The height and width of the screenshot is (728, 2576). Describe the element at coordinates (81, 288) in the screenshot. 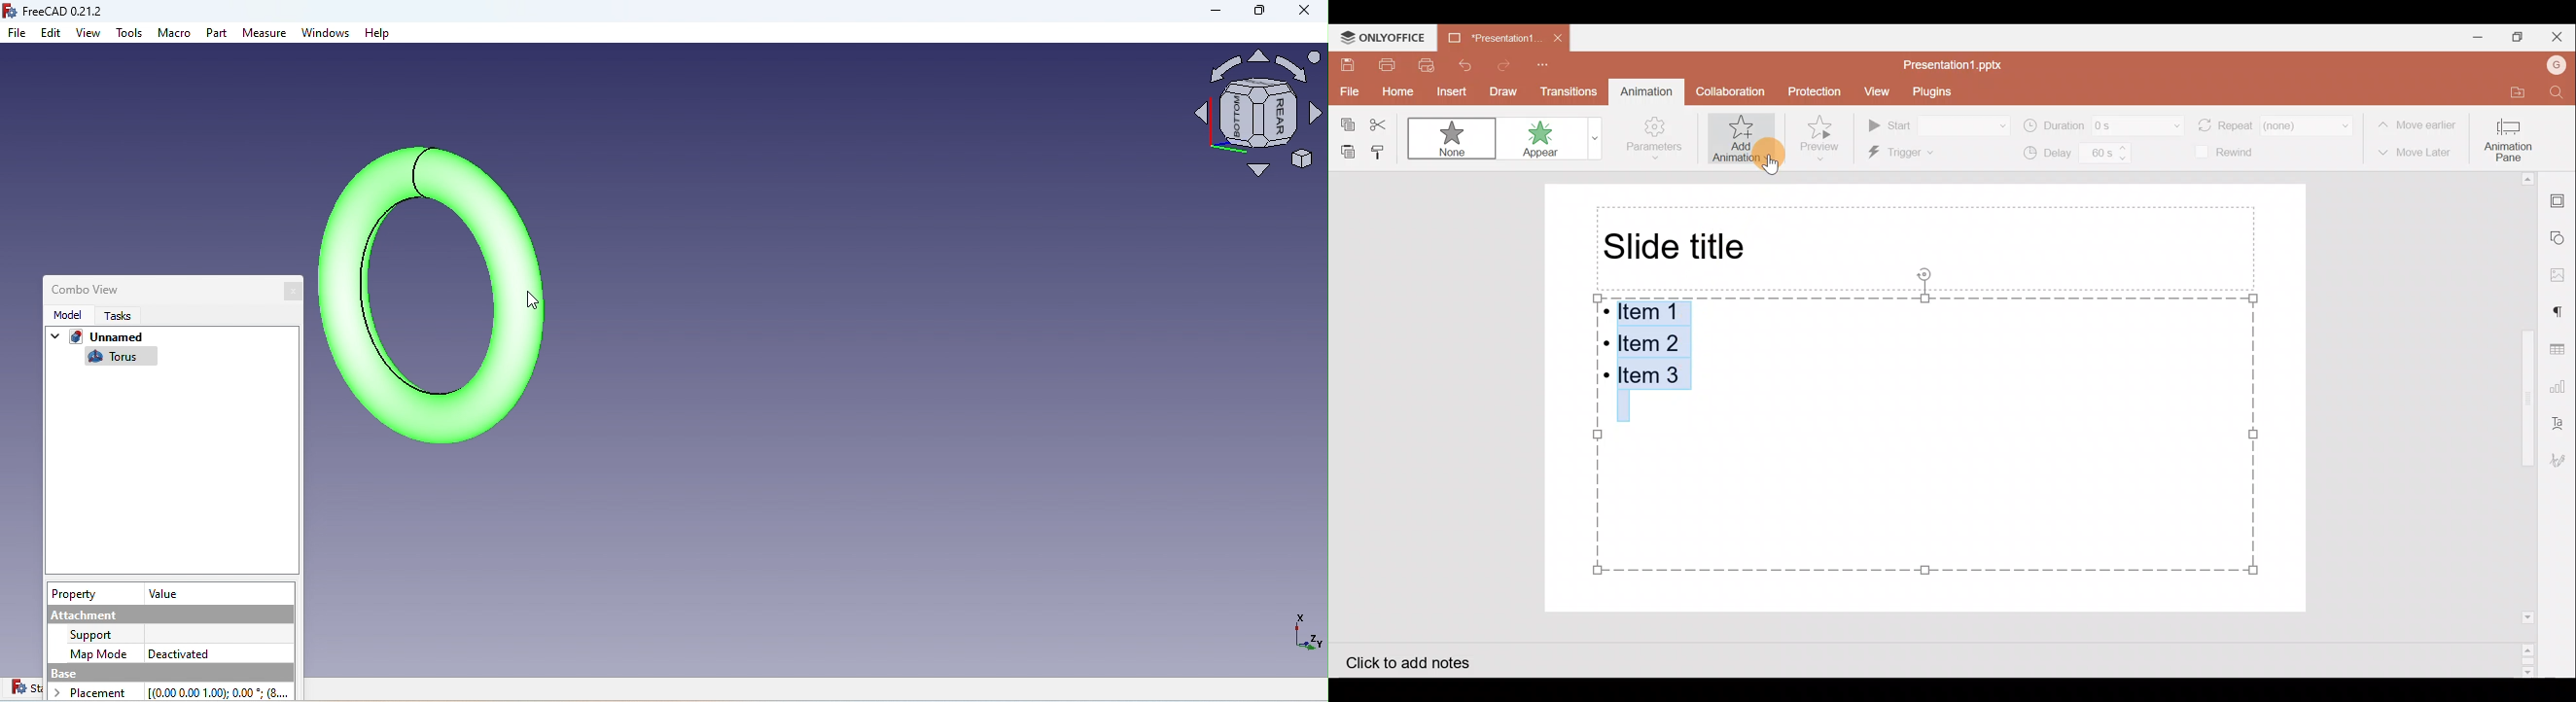

I see `Combo view` at that location.